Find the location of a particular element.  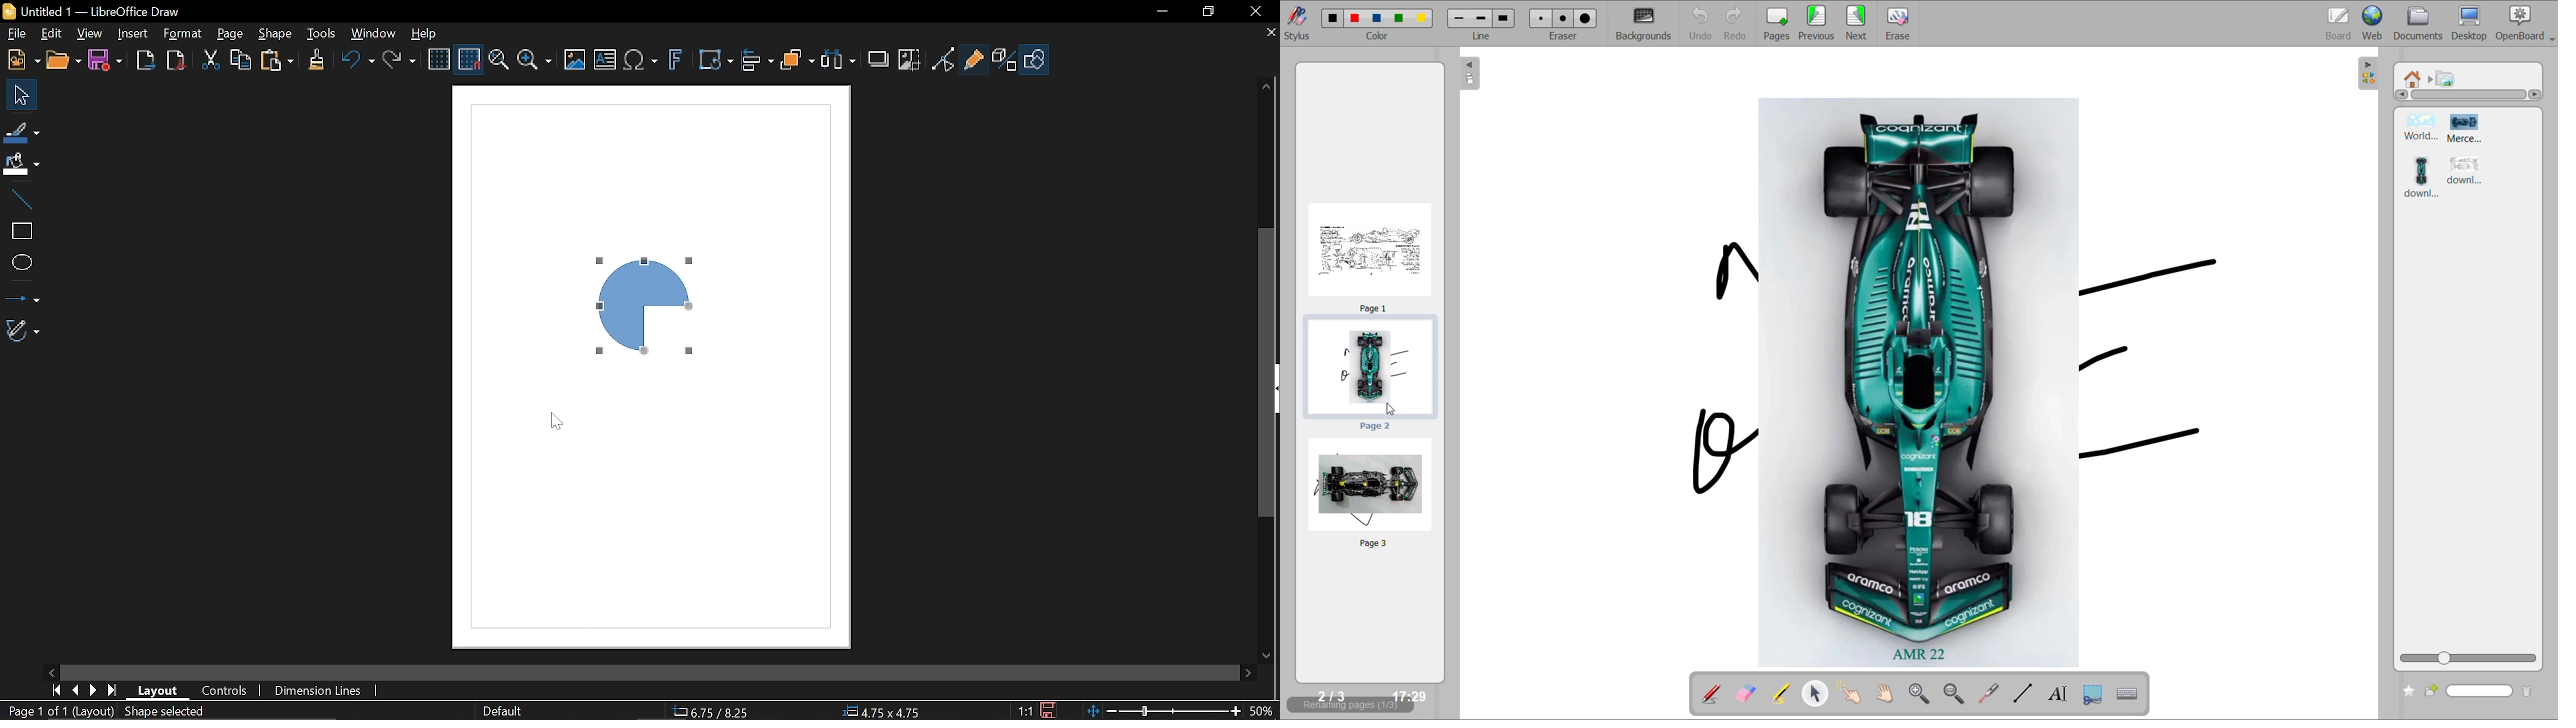

Tools is located at coordinates (321, 33).